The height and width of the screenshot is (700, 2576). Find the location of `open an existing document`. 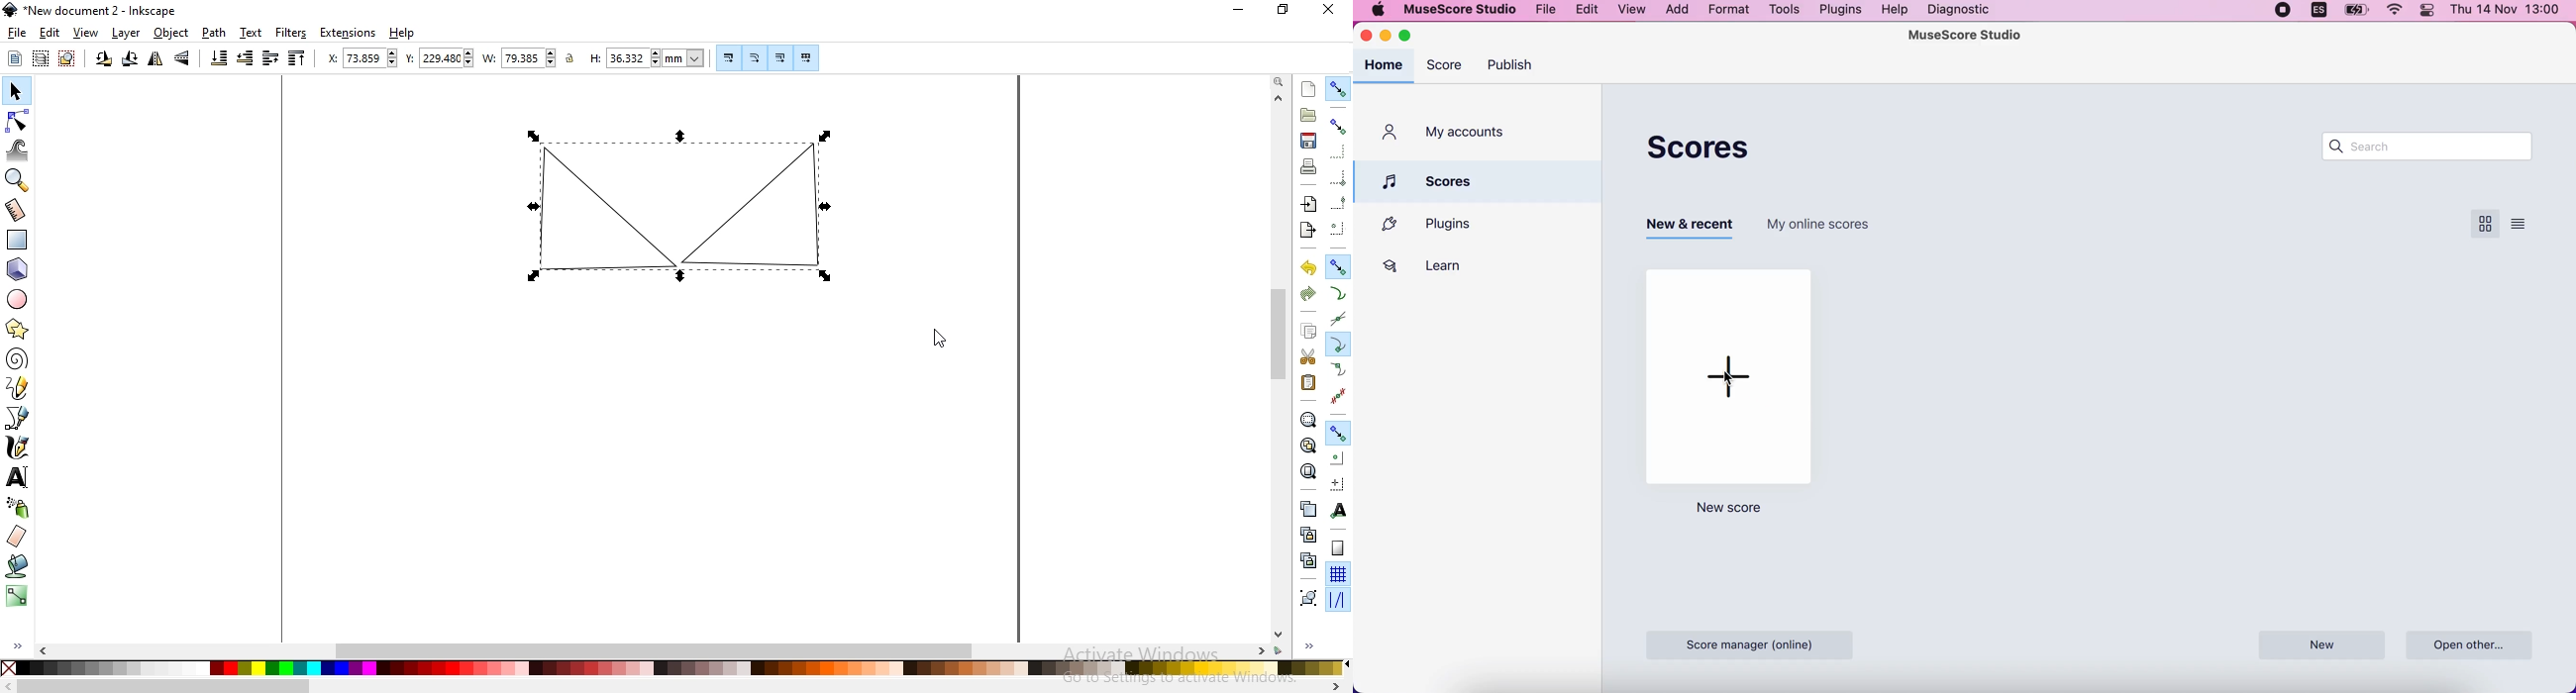

open an existing document is located at coordinates (1308, 116).